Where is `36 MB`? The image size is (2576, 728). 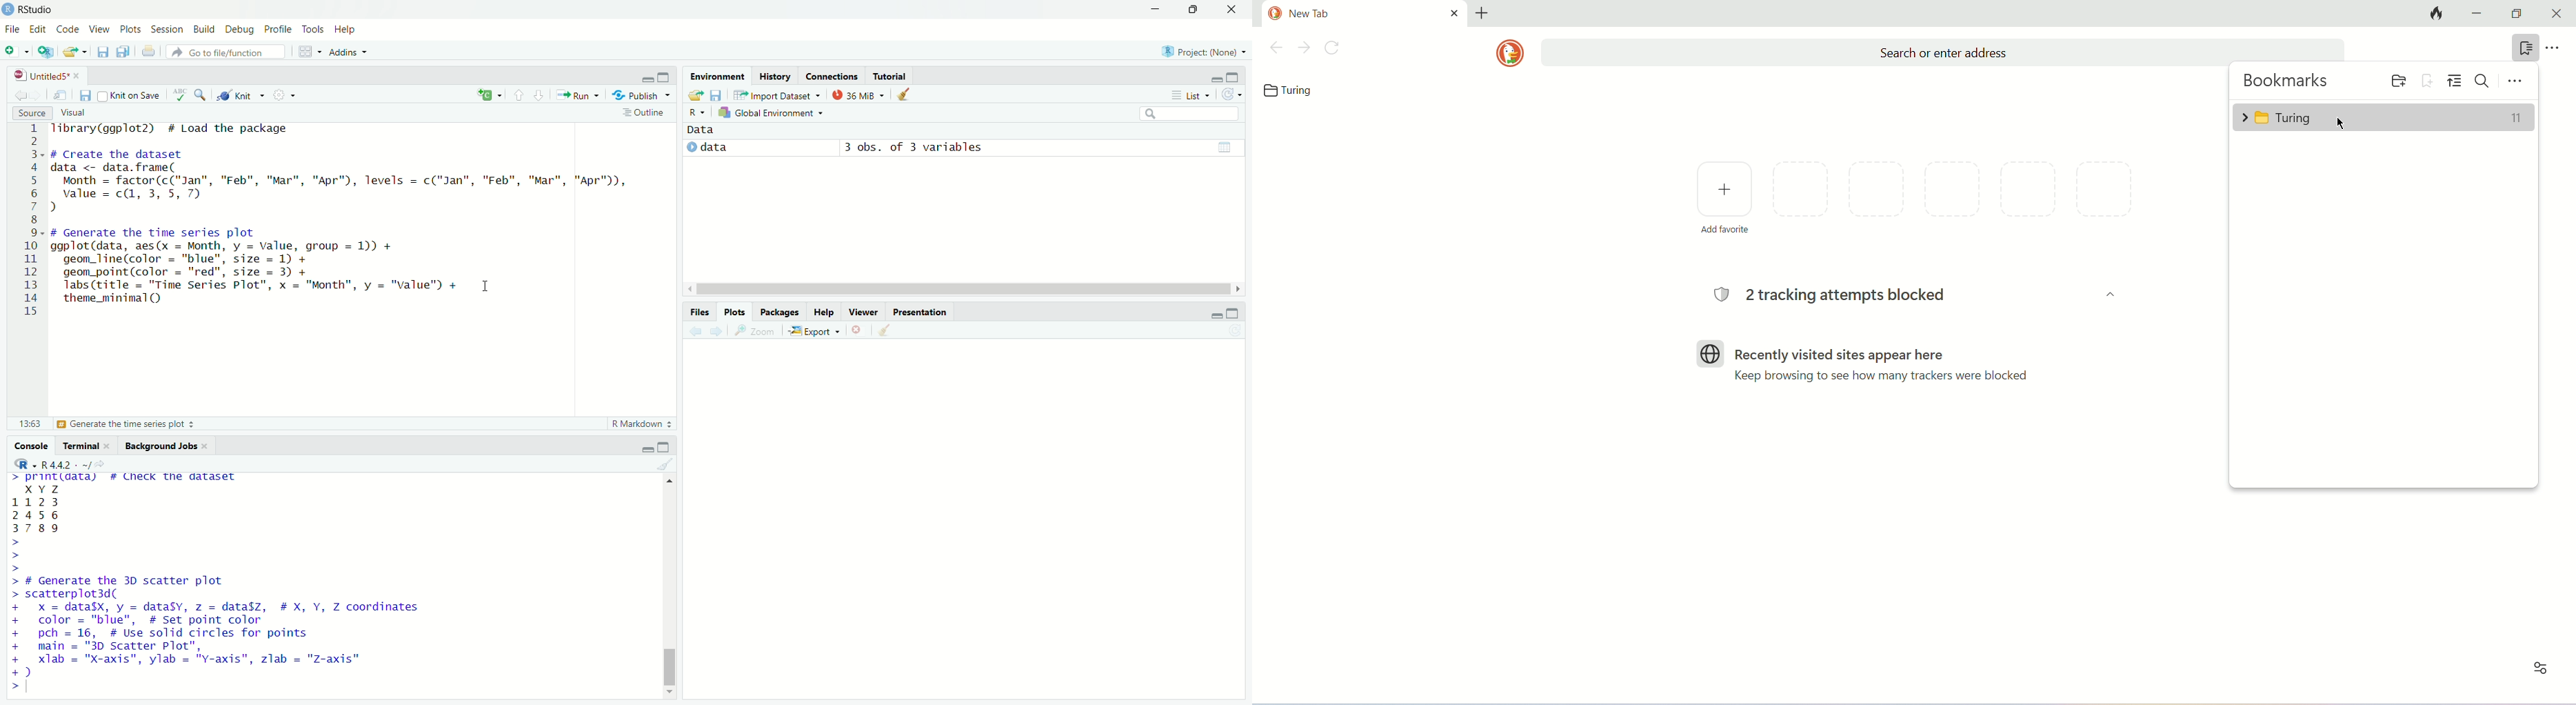
36 MB is located at coordinates (857, 95).